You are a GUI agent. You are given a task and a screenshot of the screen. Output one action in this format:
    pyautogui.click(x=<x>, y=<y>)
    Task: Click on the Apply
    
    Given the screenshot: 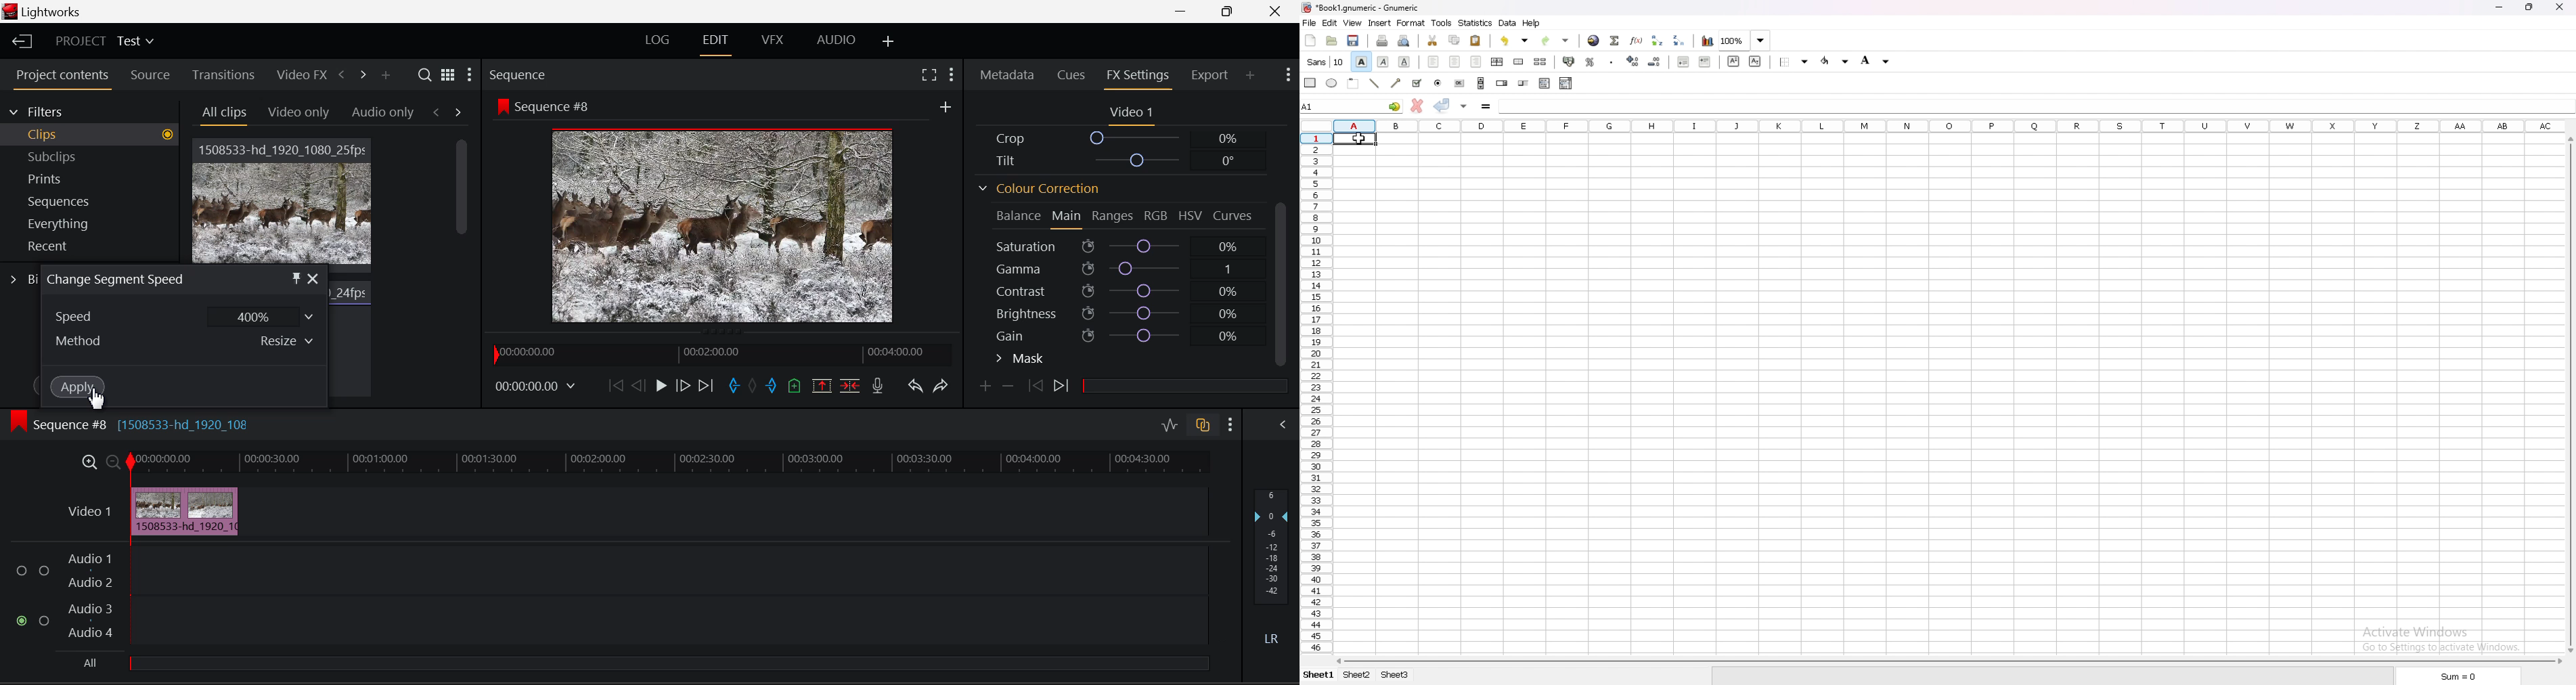 What is the action you would take?
    pyautogui.click(x=80, y=388)
    